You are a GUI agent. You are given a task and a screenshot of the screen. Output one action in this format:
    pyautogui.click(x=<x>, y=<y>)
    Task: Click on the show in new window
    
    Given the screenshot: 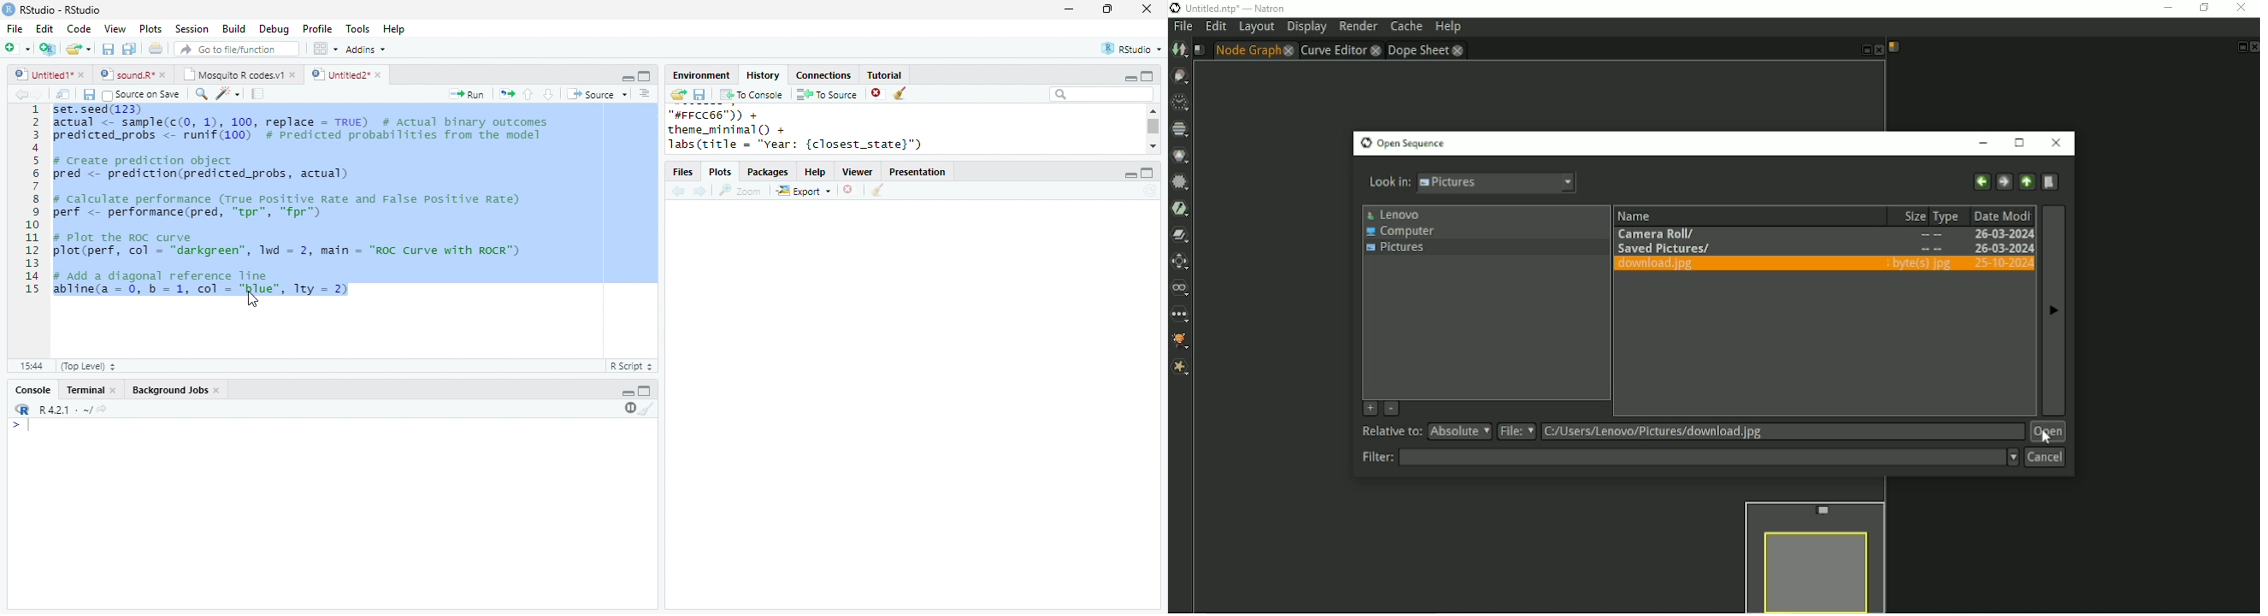 What is the action you would take?
    pyautogui.click(x=64, y=94)
    